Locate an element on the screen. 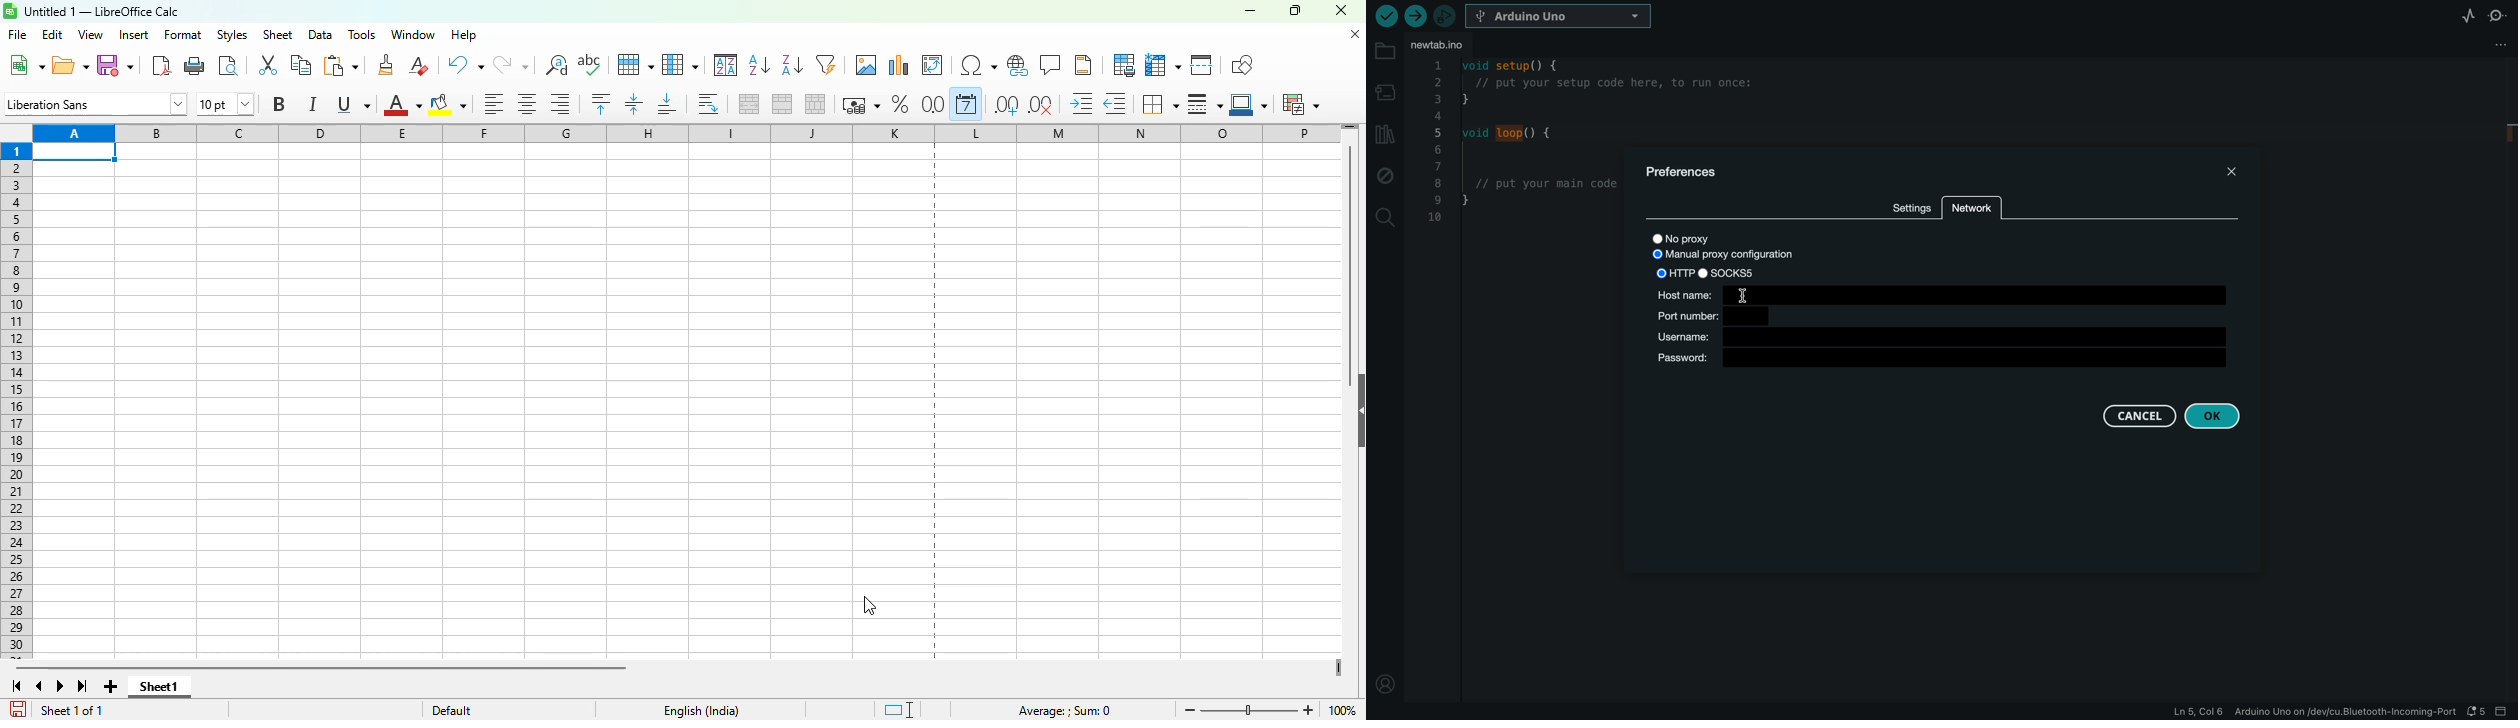 This screenshot has height=728, width=2520. export directly as PDF is located at coordinates (162, 65).